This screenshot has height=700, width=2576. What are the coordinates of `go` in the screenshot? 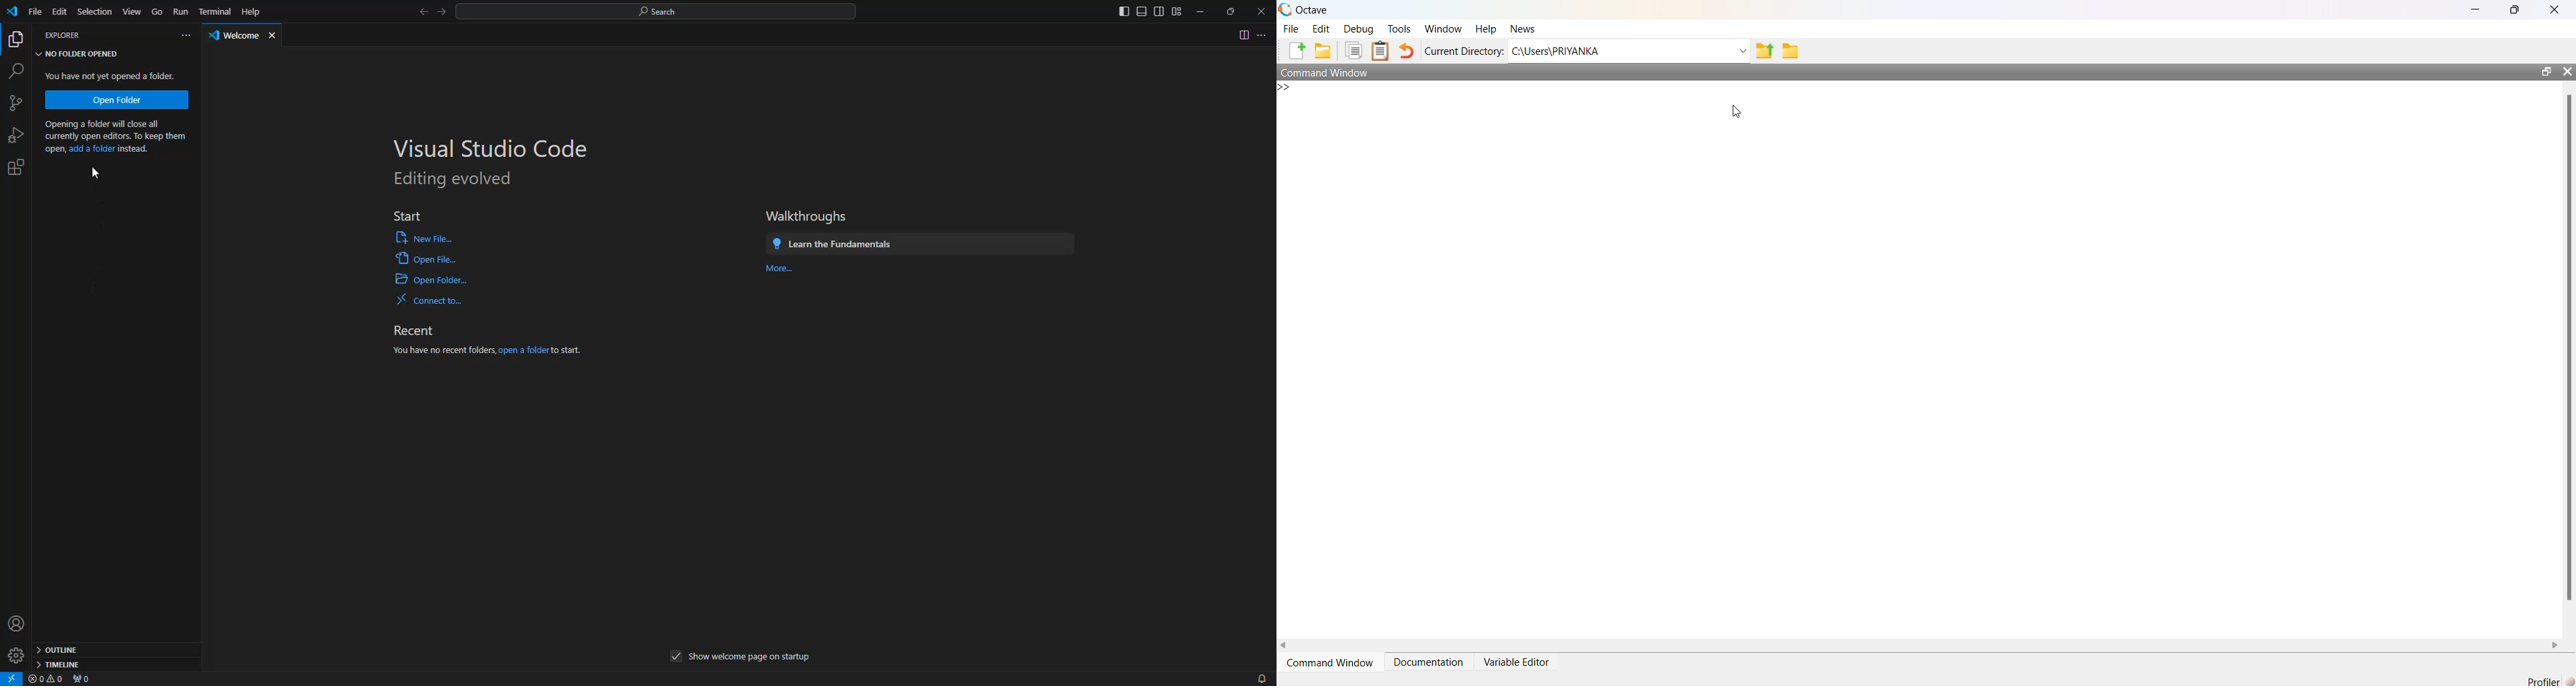 It's located at (157, 11).